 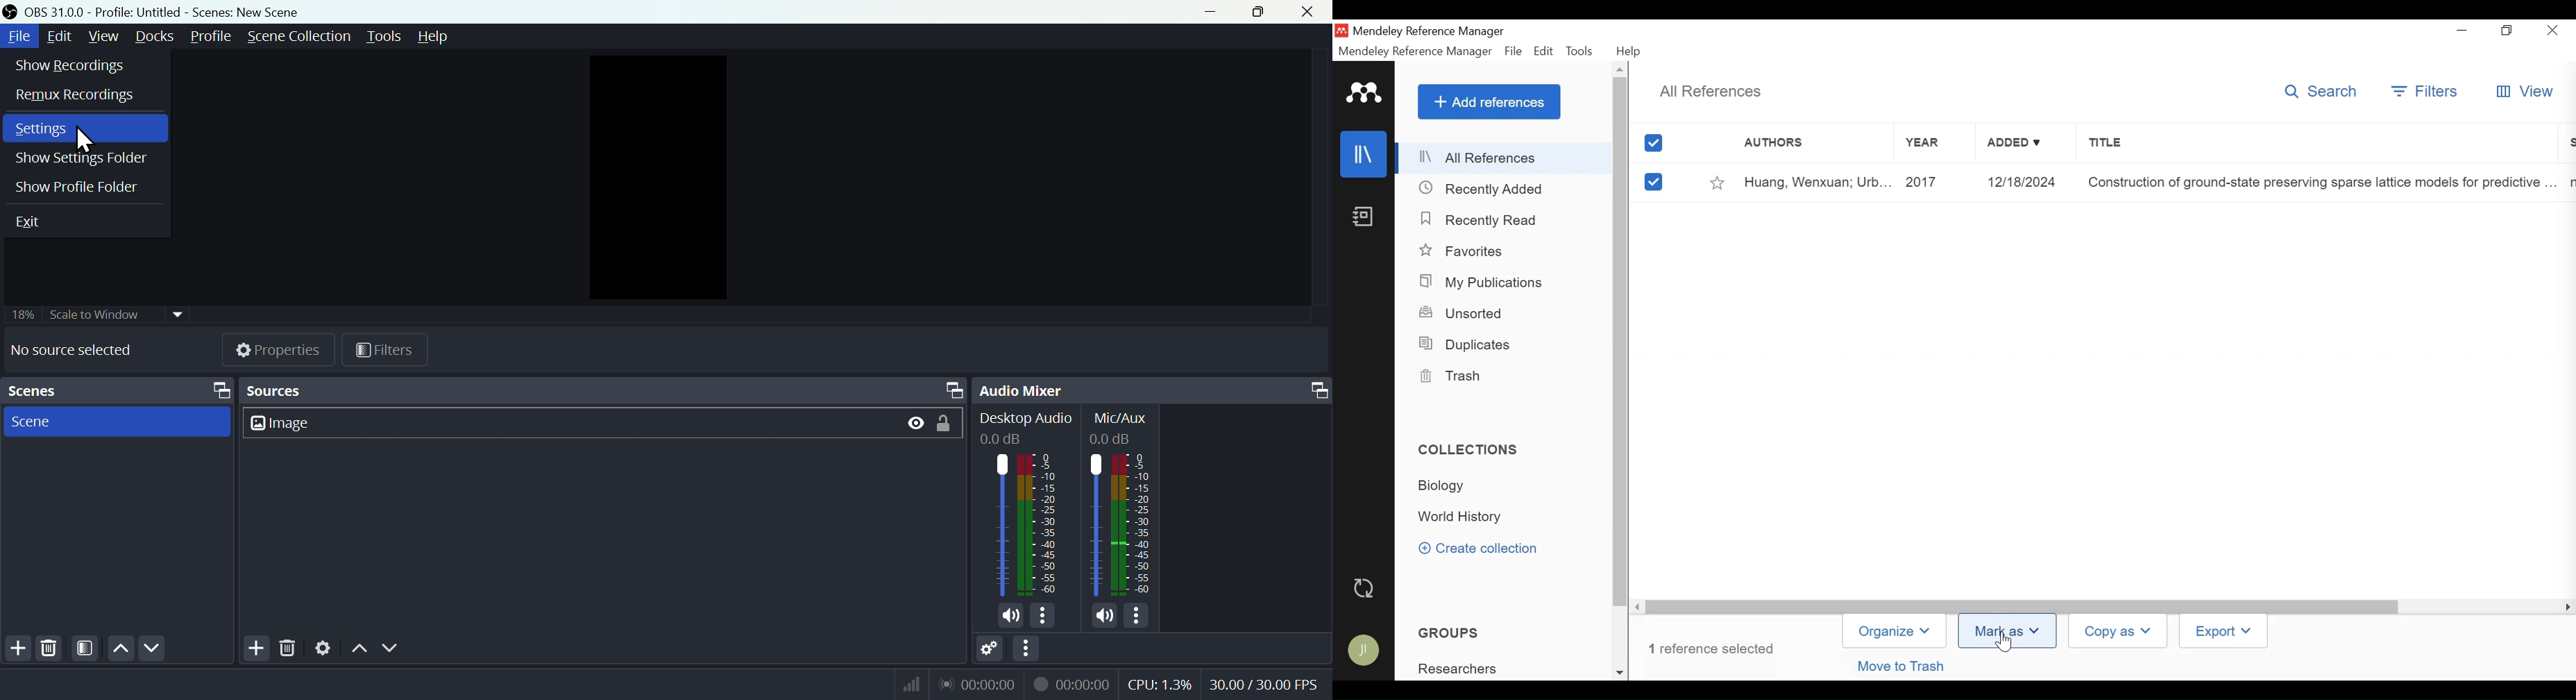 What do you see at coordinates (1027, 522) in the screenshot?
I see `Audio bar` at bounding box center [1027, 522].